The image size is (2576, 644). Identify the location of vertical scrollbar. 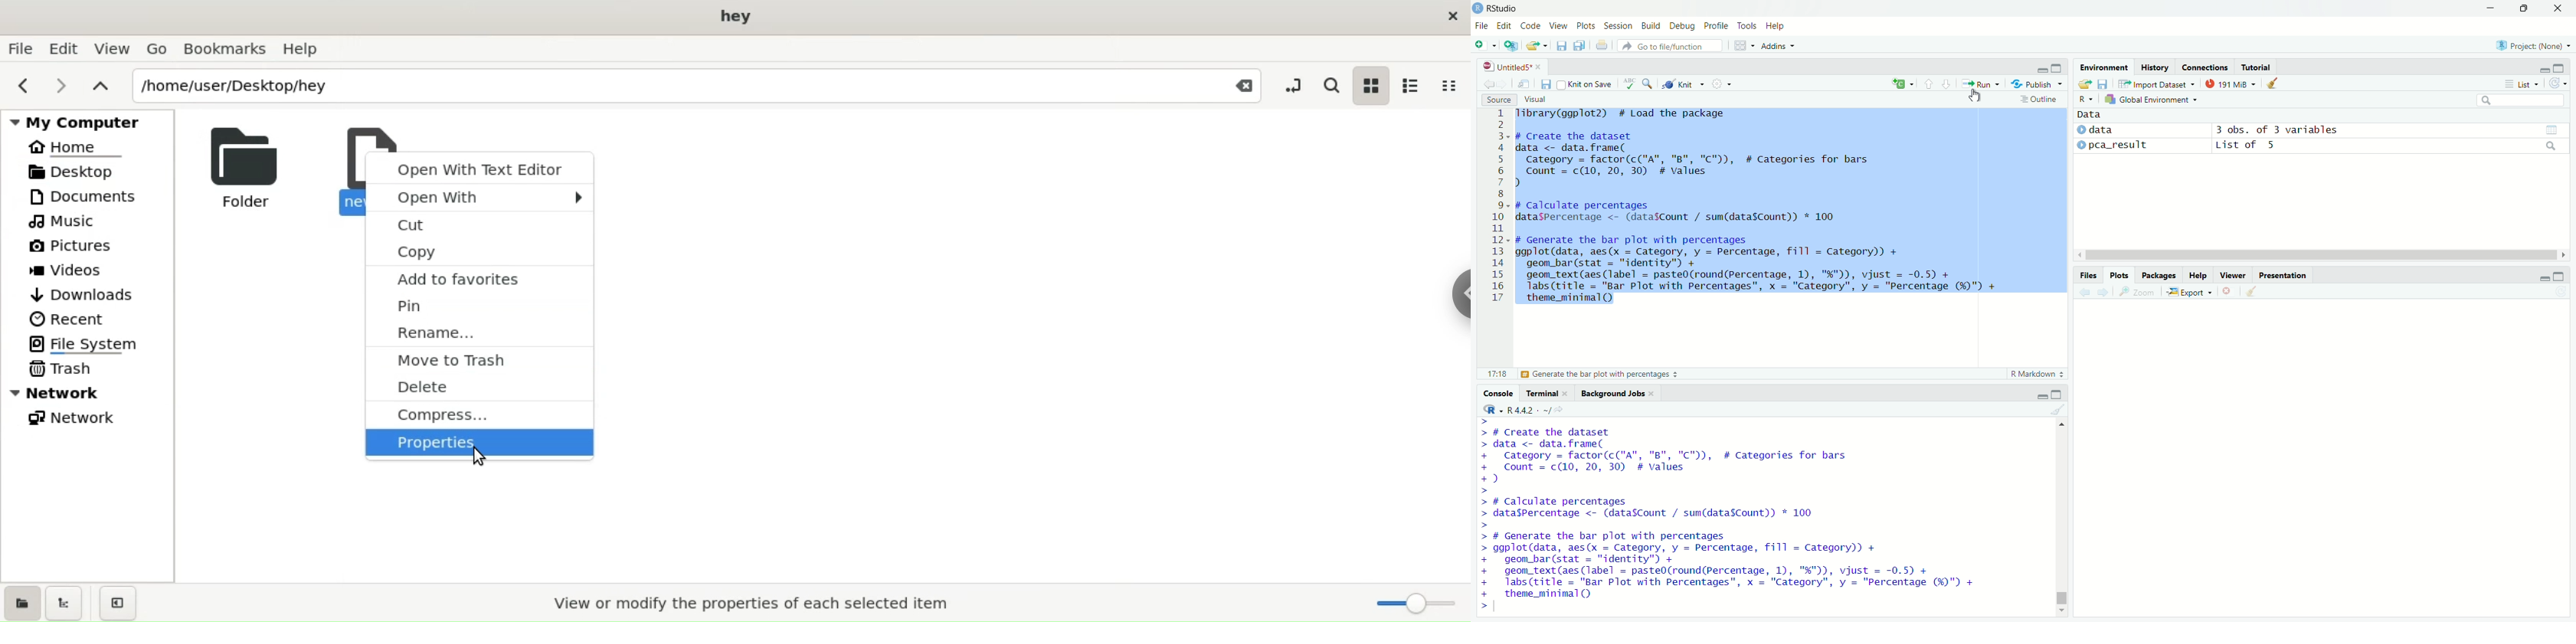
(2060, 579).